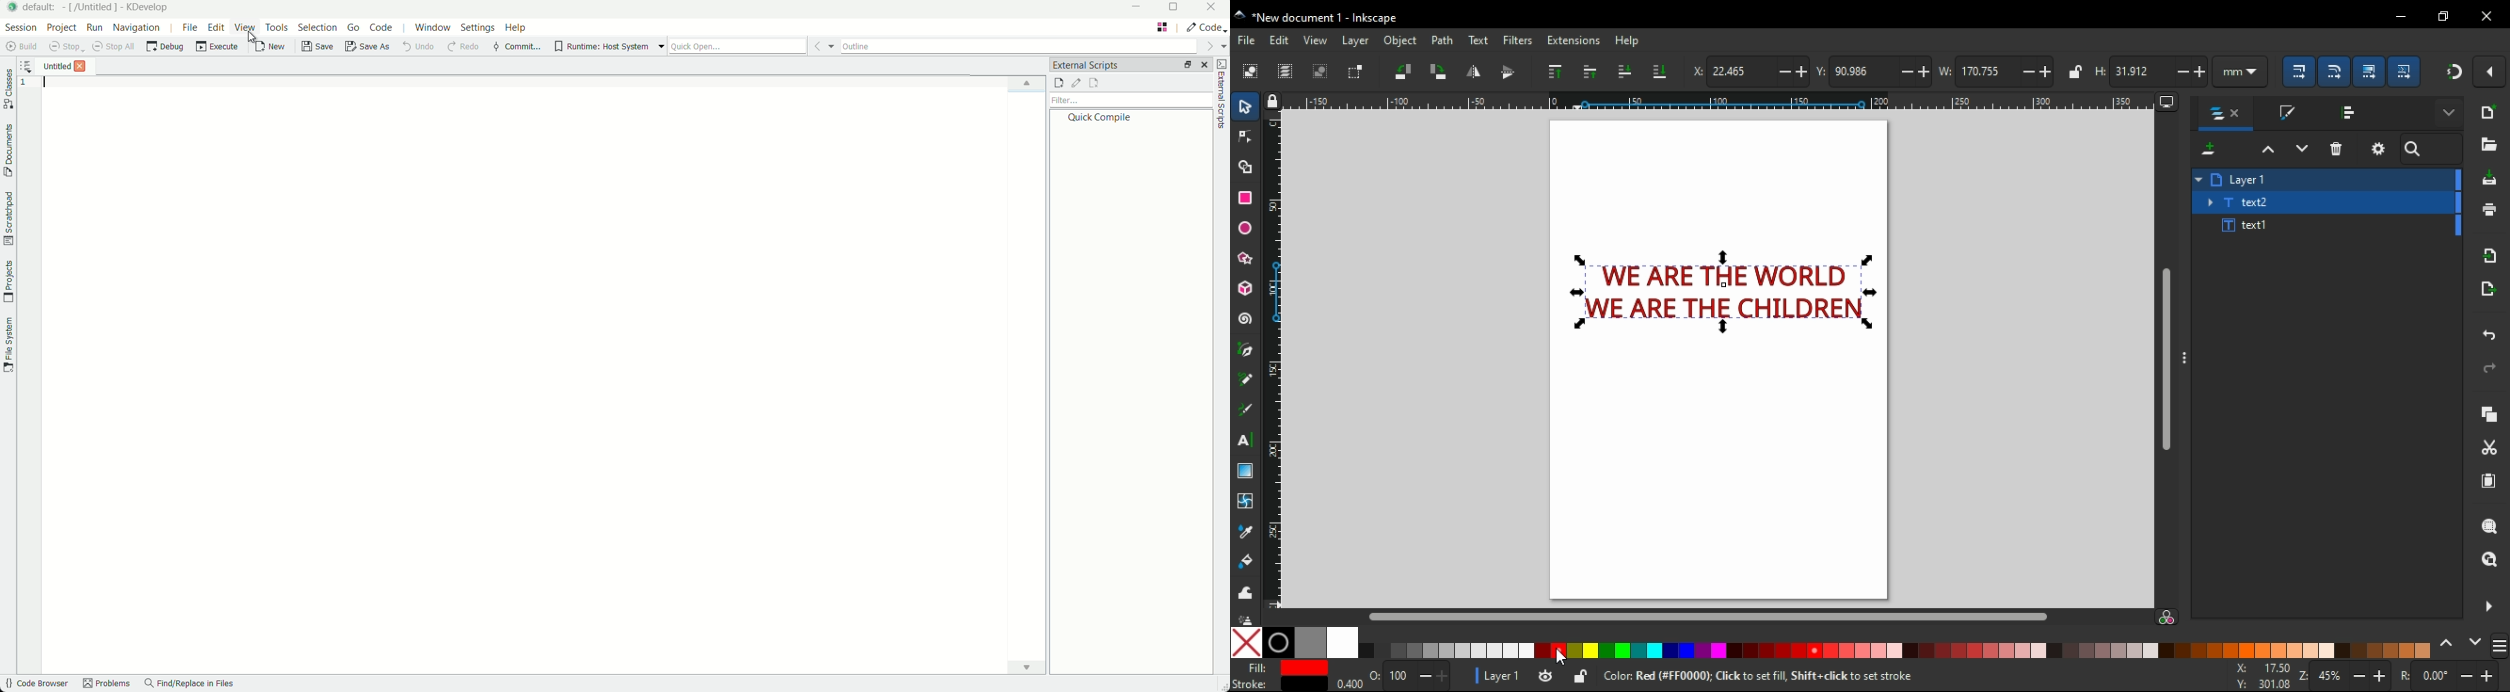 The height and width of the screenshot is (700, 2520). I want to click on run, so click(93, 29).